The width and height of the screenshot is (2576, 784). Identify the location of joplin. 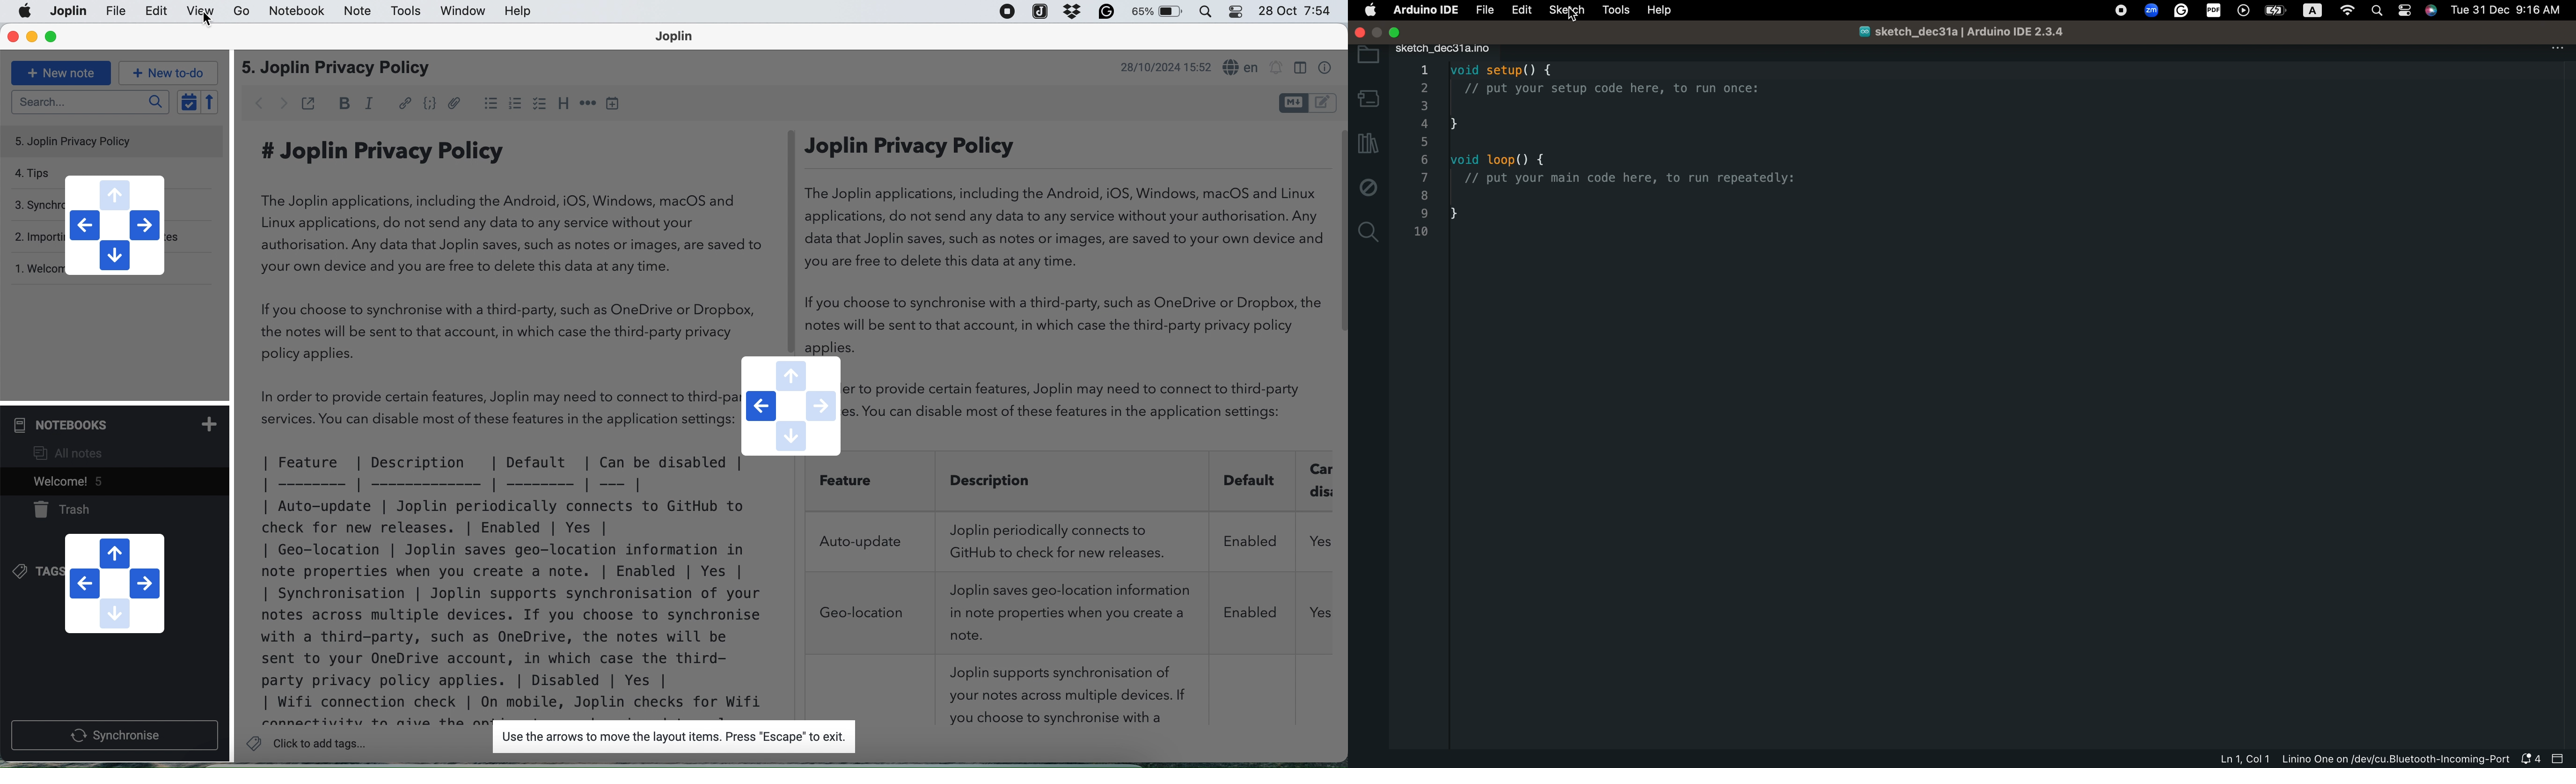
(117, 12).